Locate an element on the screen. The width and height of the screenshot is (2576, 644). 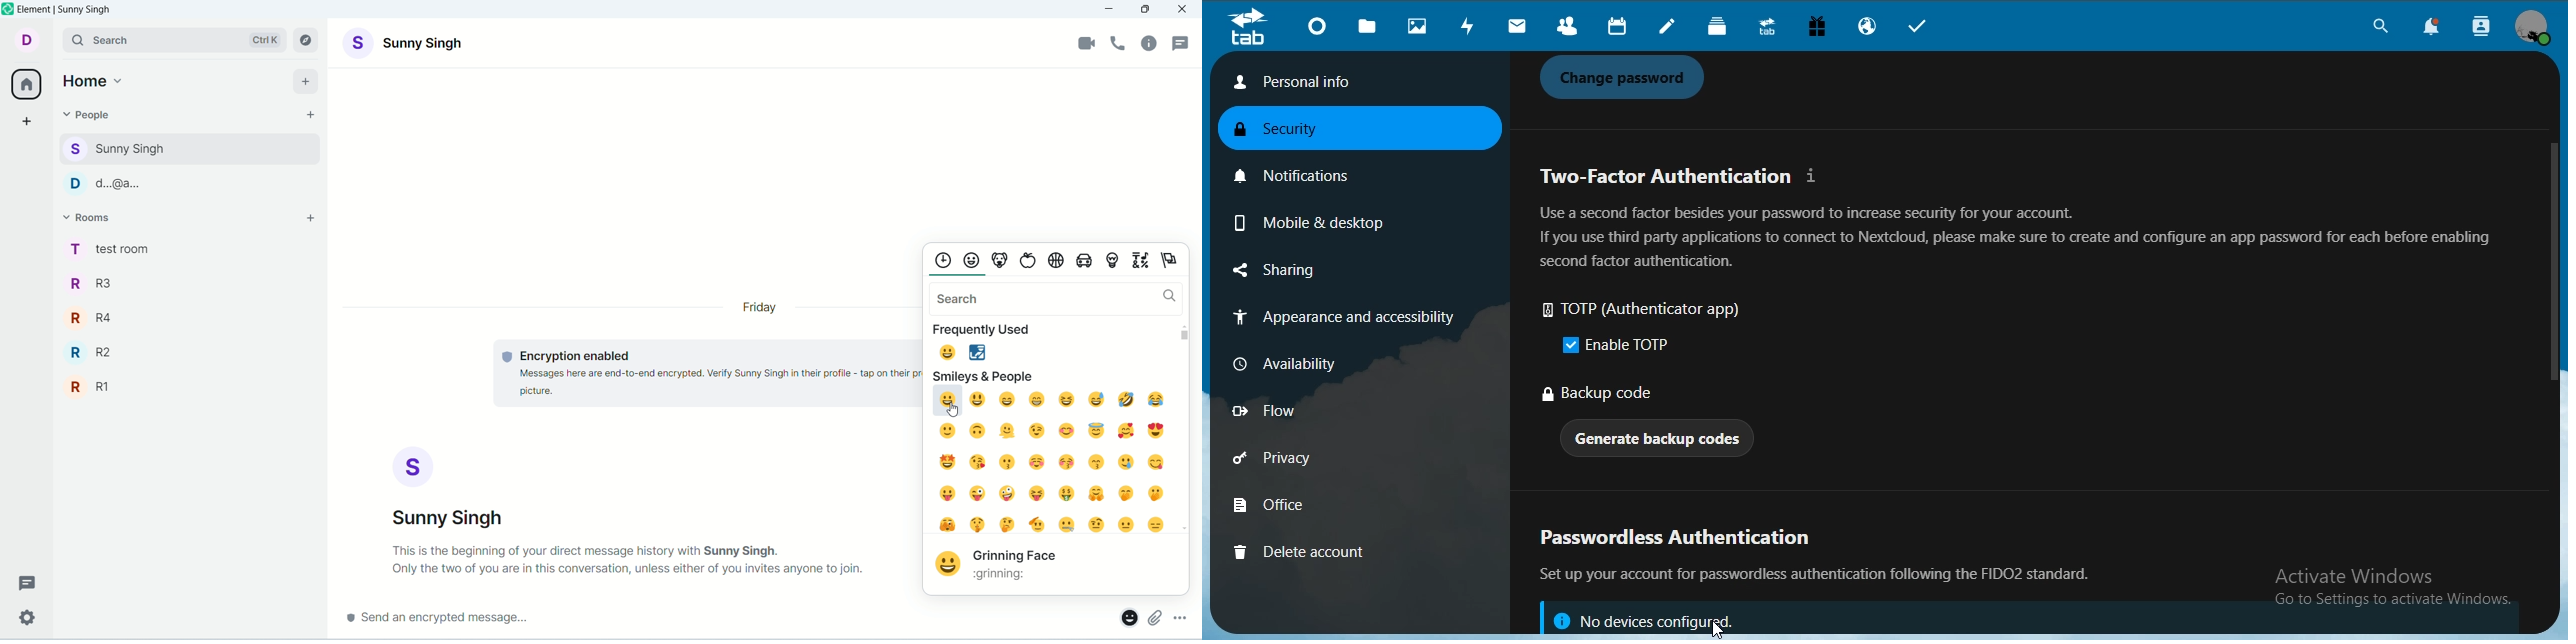
text is located at coordinates (629, 560).